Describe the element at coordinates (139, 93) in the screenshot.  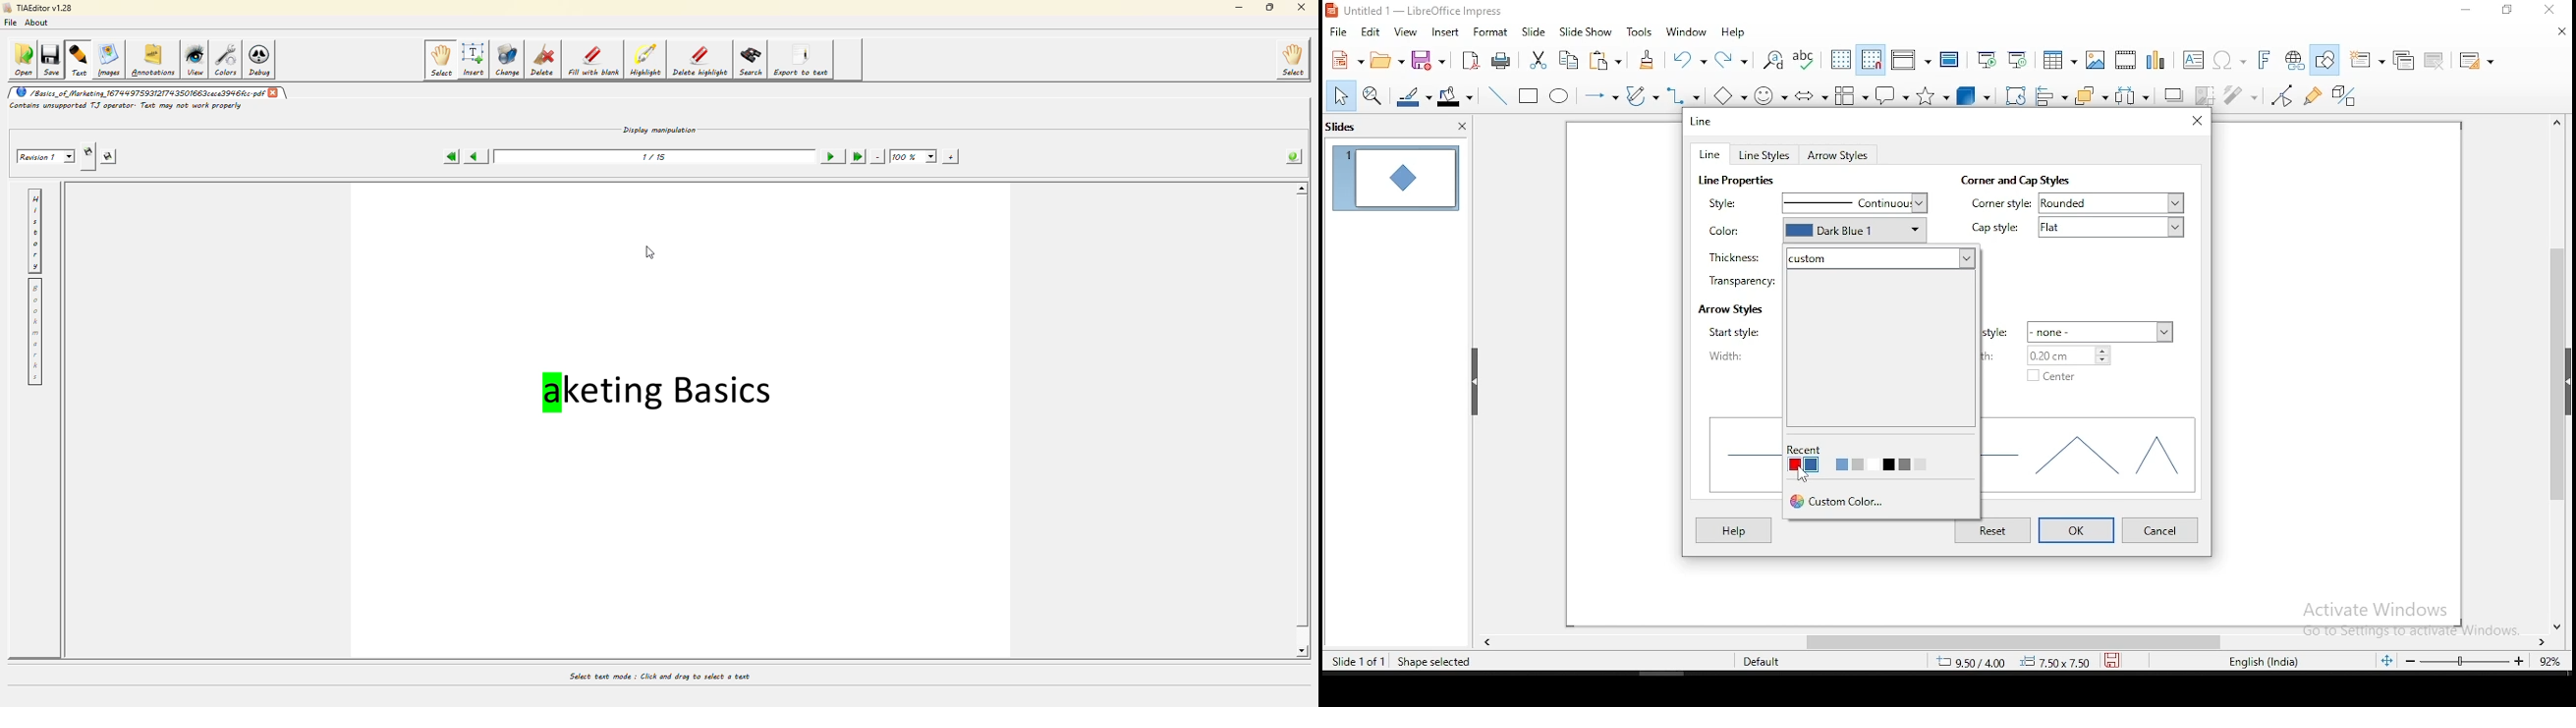
I see `filename` at that location.